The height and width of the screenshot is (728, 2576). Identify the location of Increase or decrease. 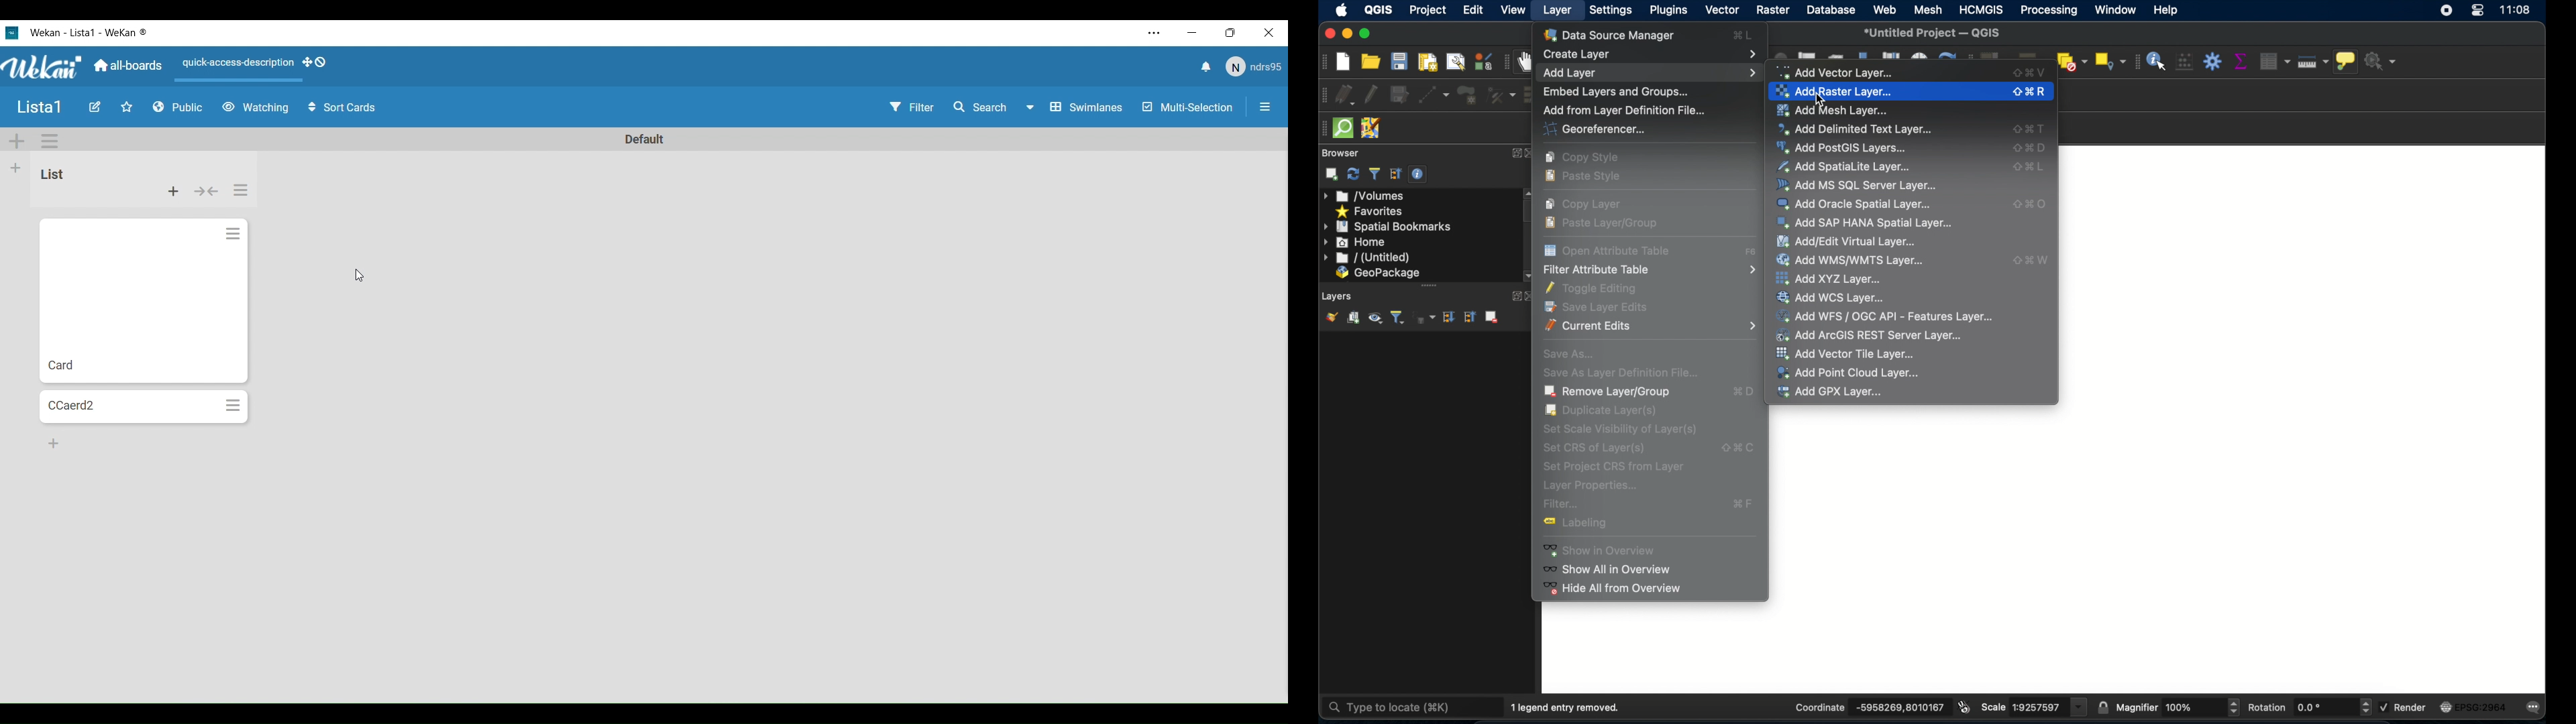
(2365, 707).